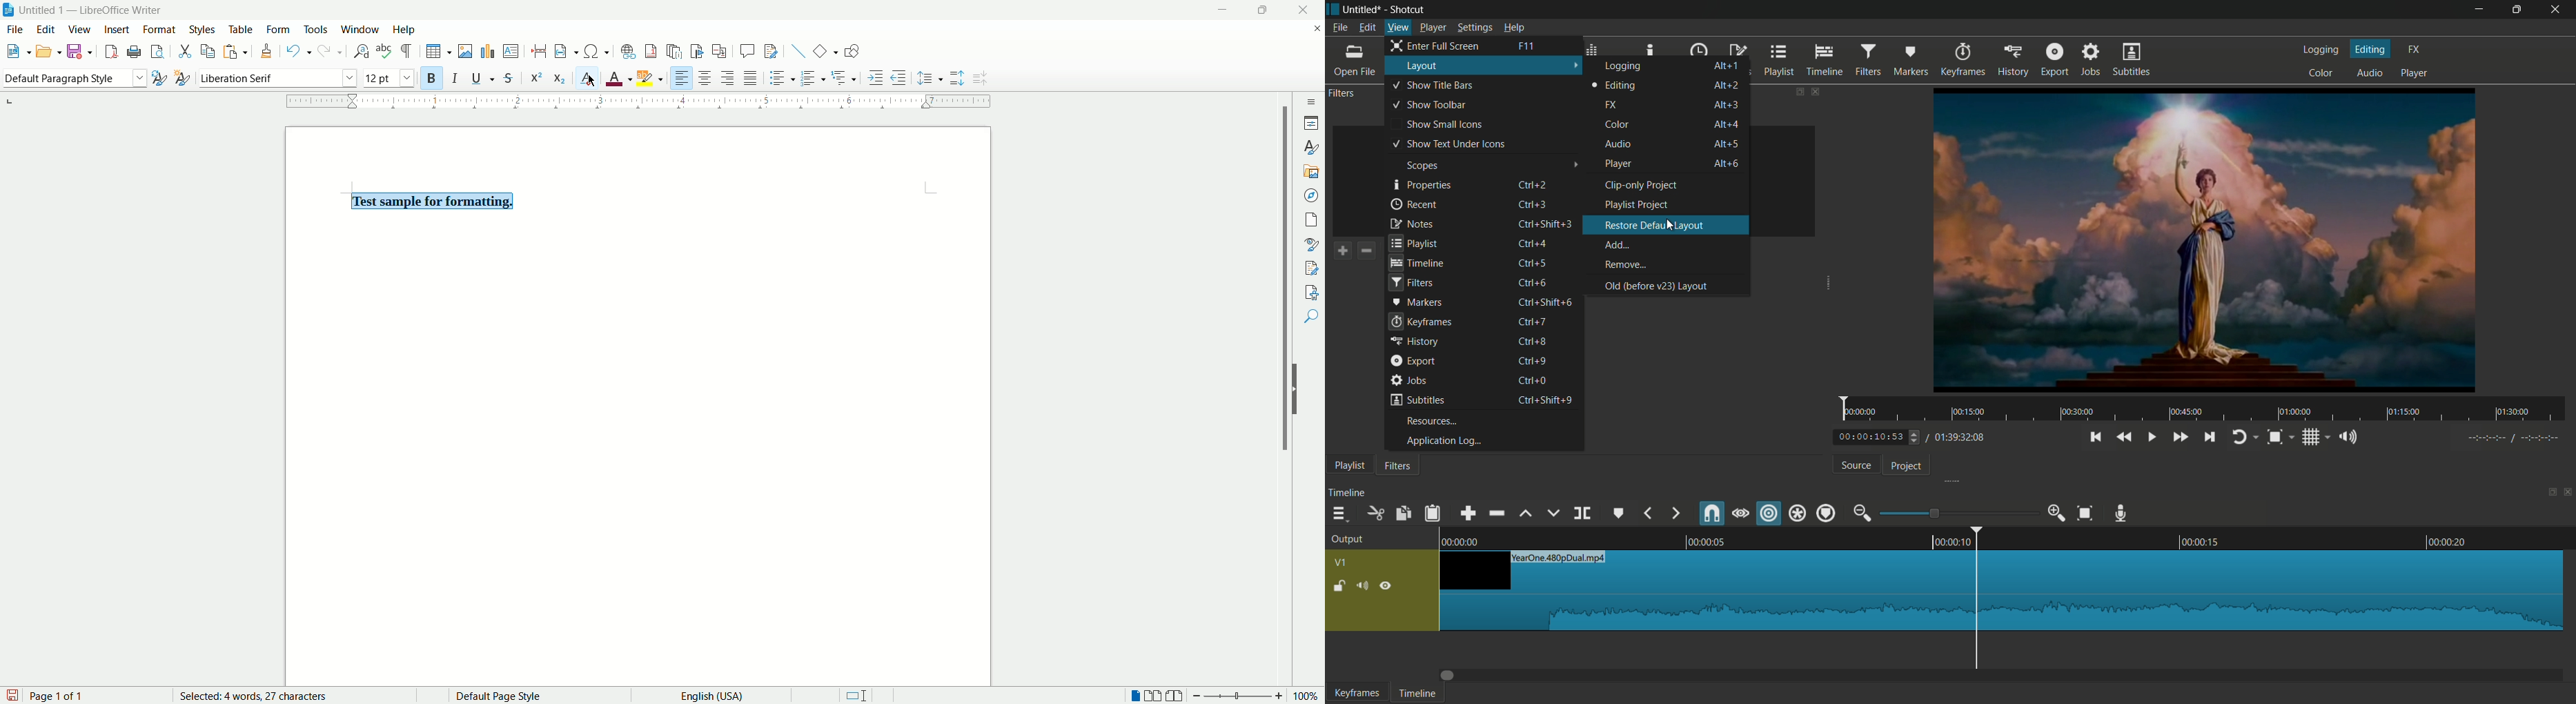 This screenshot has width=2576, height=728. Describe the element at coordinates (1338, 514) in the screenshot. I see `timeline menu` at that location.